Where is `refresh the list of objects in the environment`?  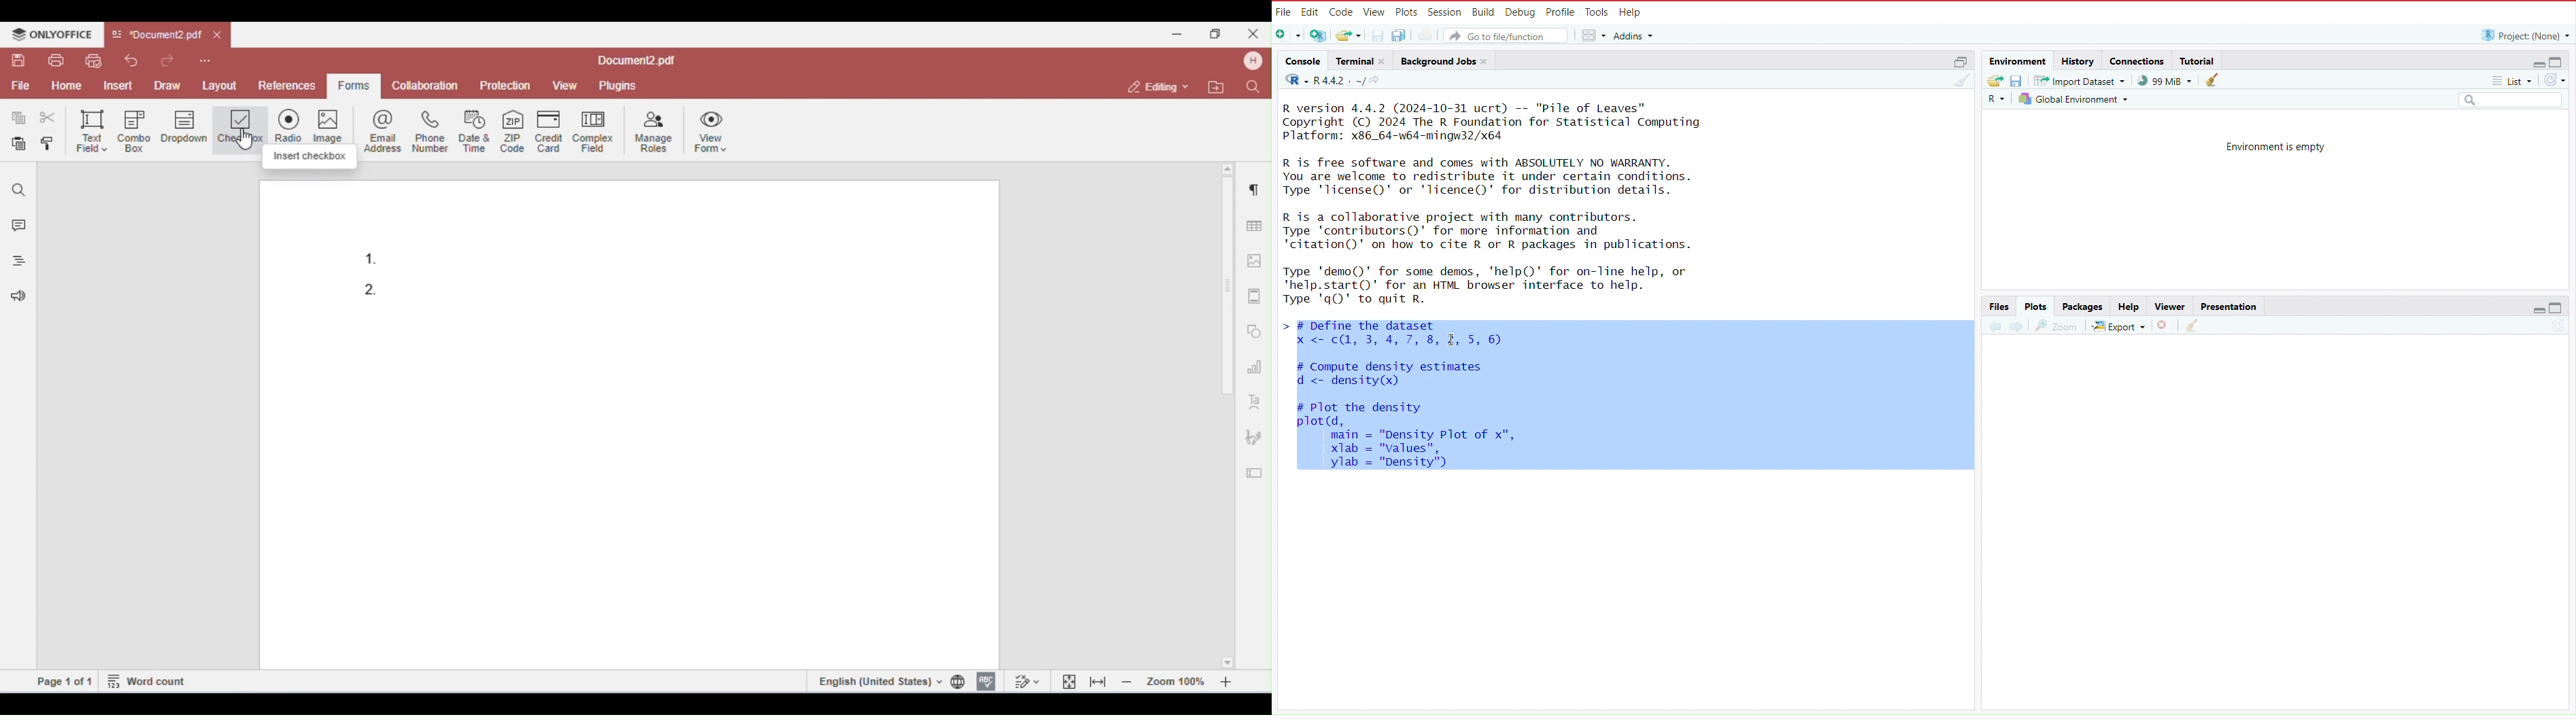 refresh the list of objects in the environment is located at coordinates (2560, 81).